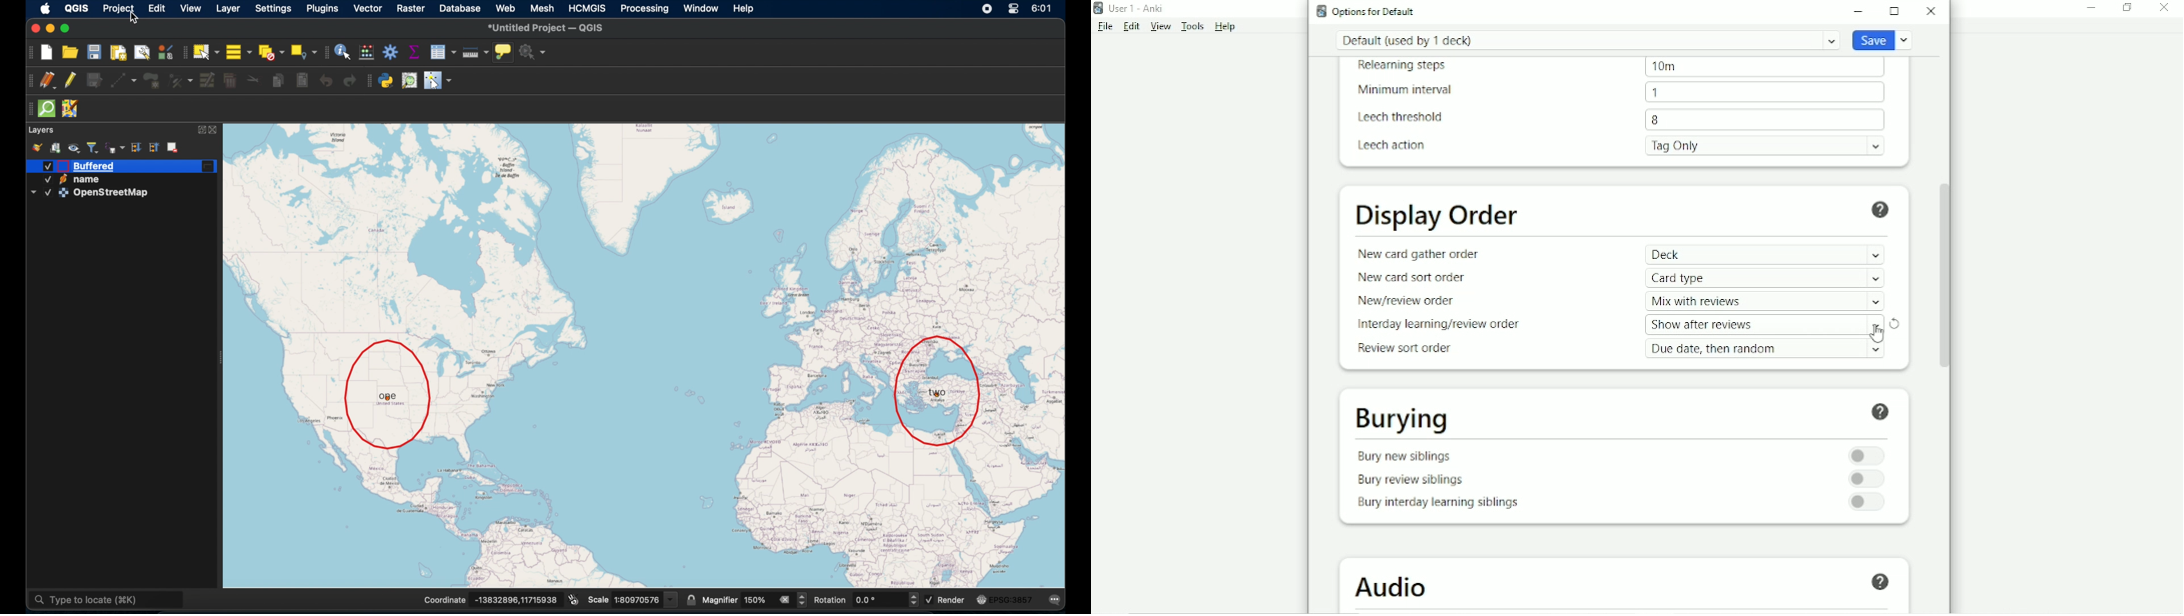 Image resolution: width=2184 pixels, height=616 pixels. What do you see at coordinates (1404, 67) in the screenshot?
I see `Relearning steps` at bounding box center [1404, 67].